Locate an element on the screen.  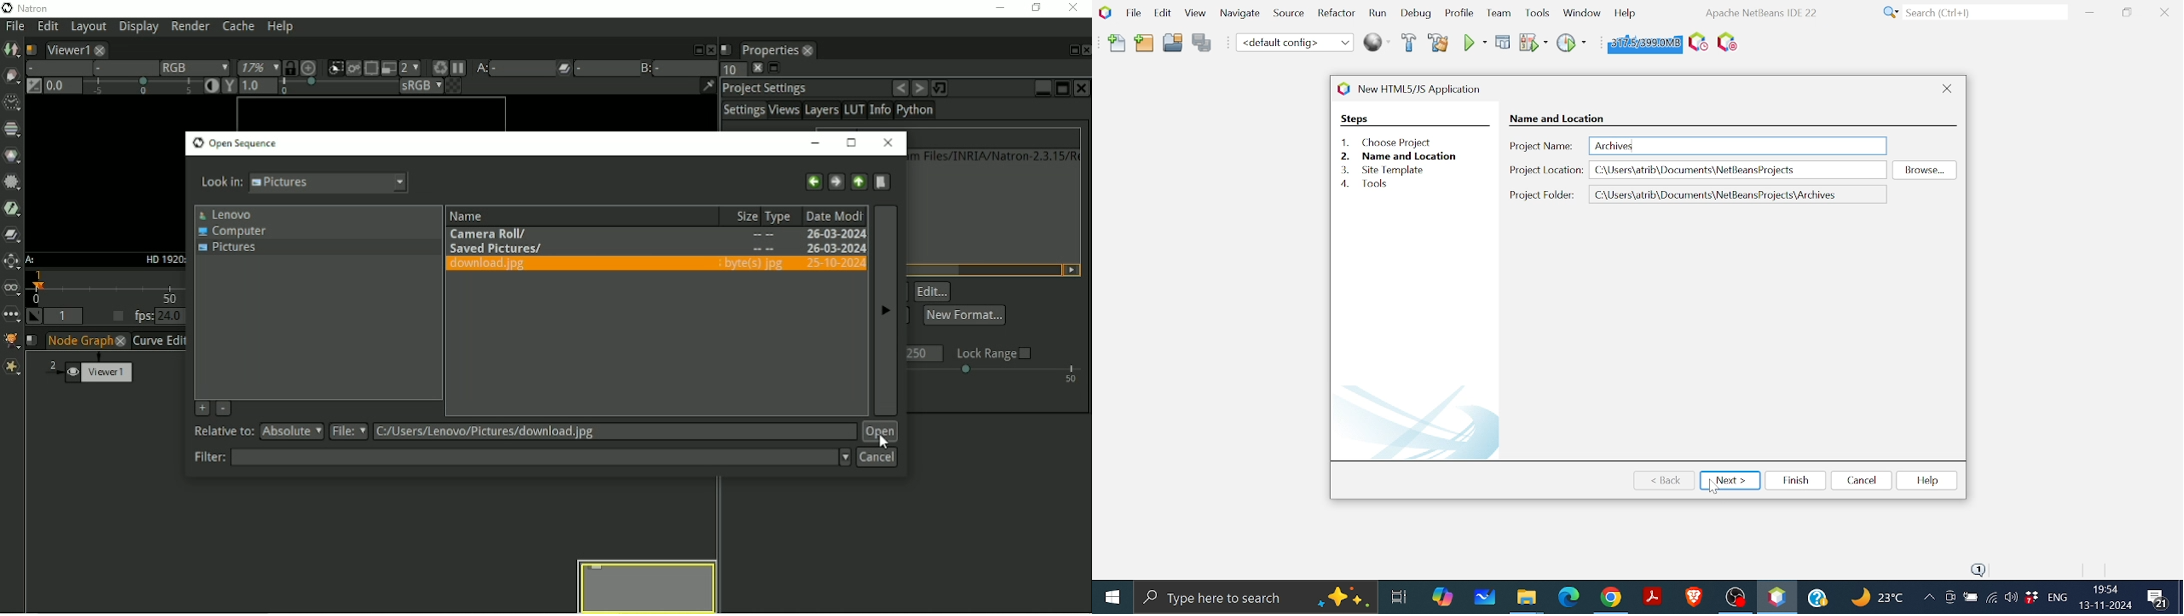
Debug is located at coordinates (1417, 14).